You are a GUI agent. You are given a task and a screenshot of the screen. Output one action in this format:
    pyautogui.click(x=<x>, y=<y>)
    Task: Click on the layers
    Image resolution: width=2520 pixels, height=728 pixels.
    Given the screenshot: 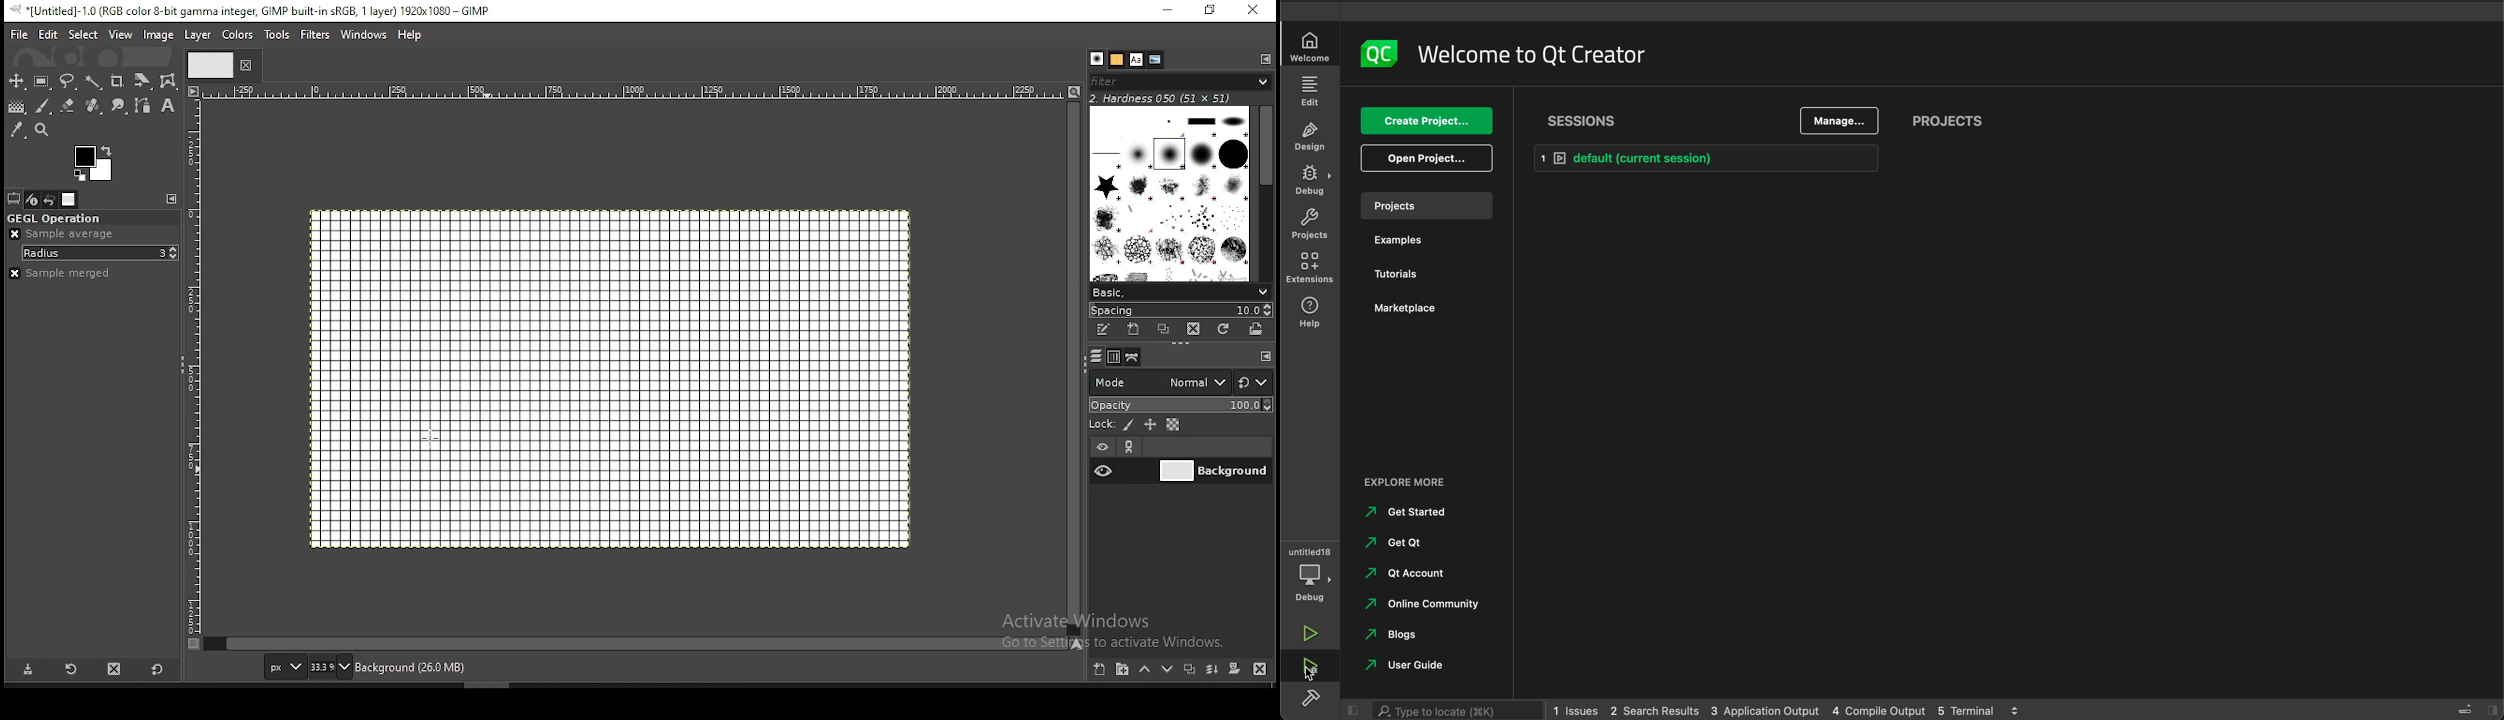 What is the action you would take?
    pyautogui.click(x=1097, y=355)
    